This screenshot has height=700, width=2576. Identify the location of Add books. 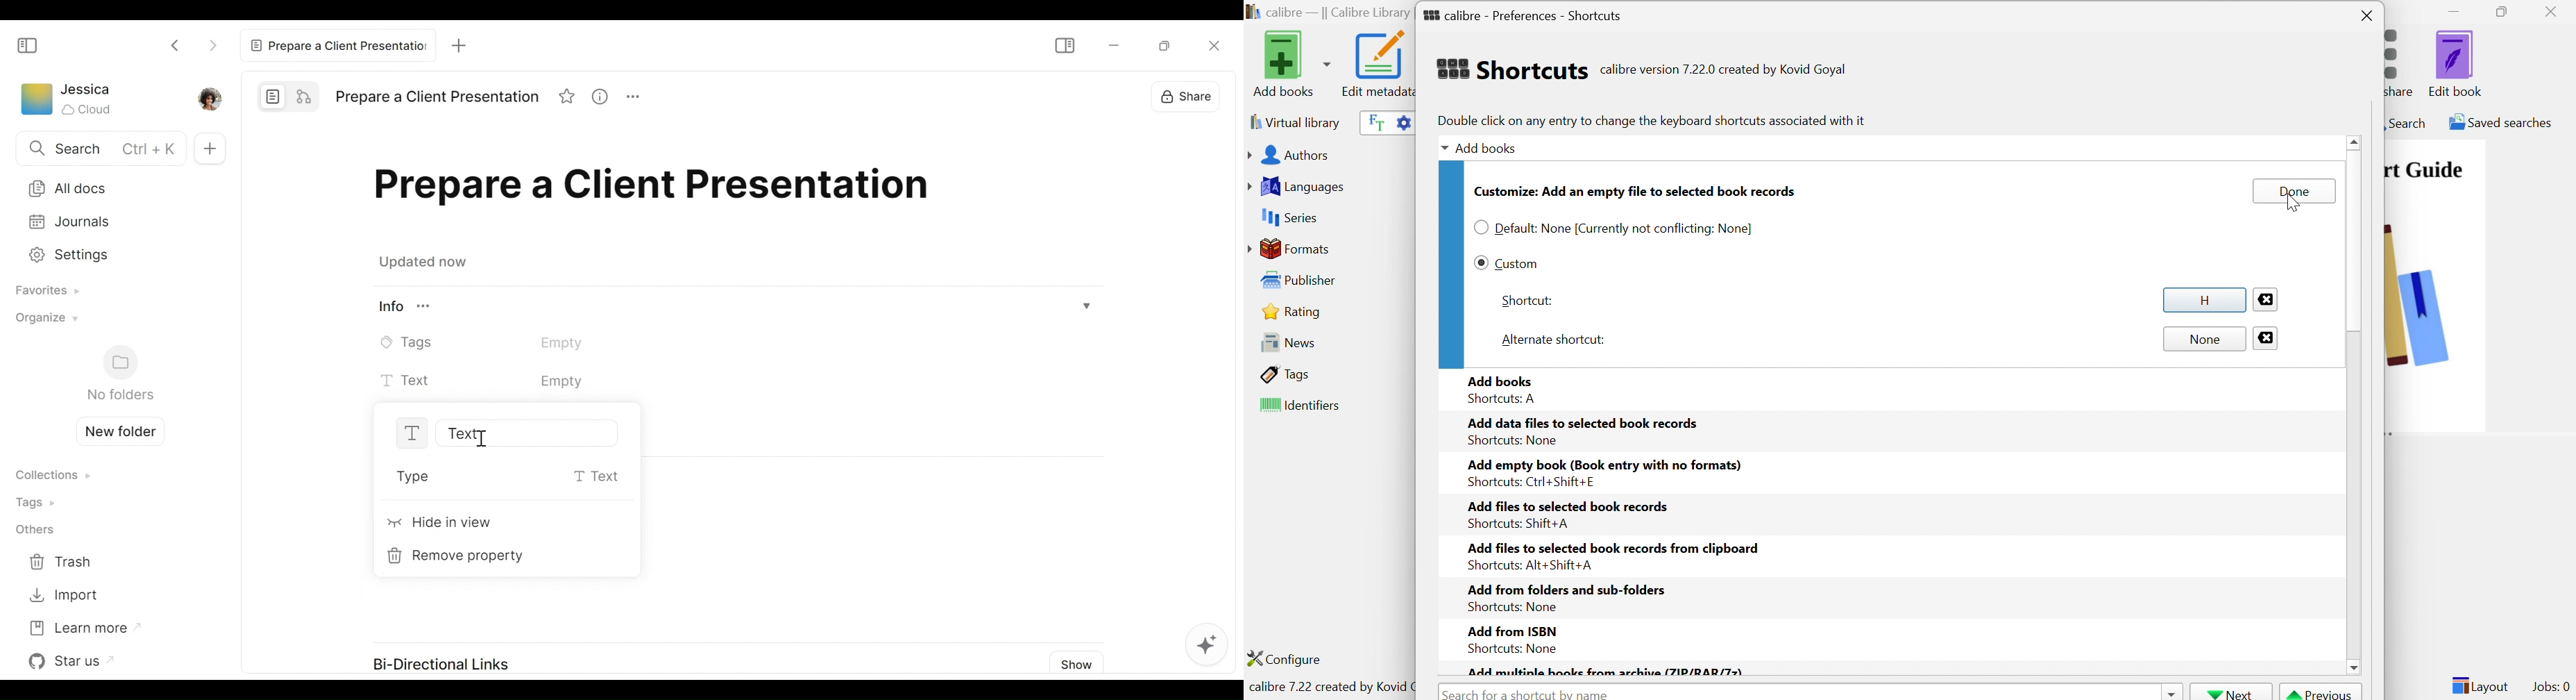
(1502, 379).